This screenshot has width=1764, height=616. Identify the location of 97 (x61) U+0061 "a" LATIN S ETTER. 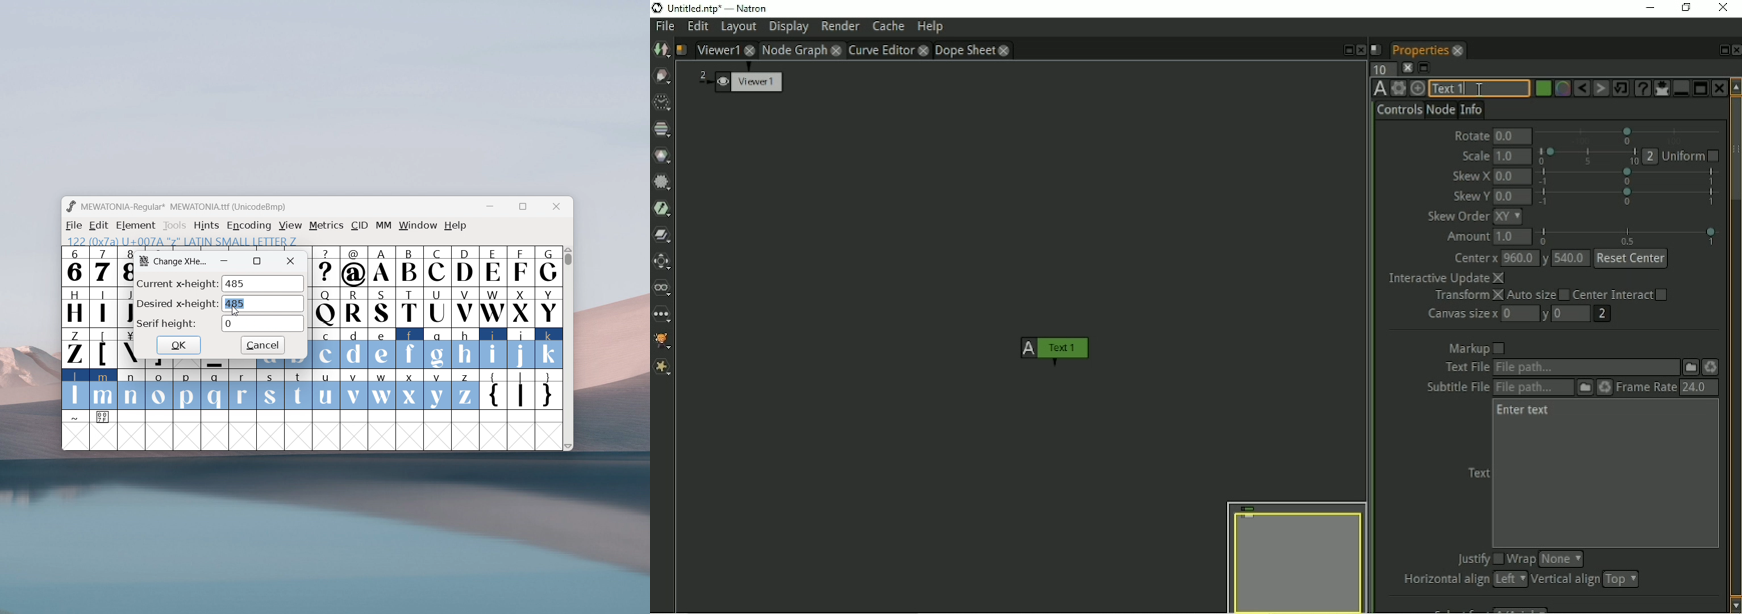
(179, 240).